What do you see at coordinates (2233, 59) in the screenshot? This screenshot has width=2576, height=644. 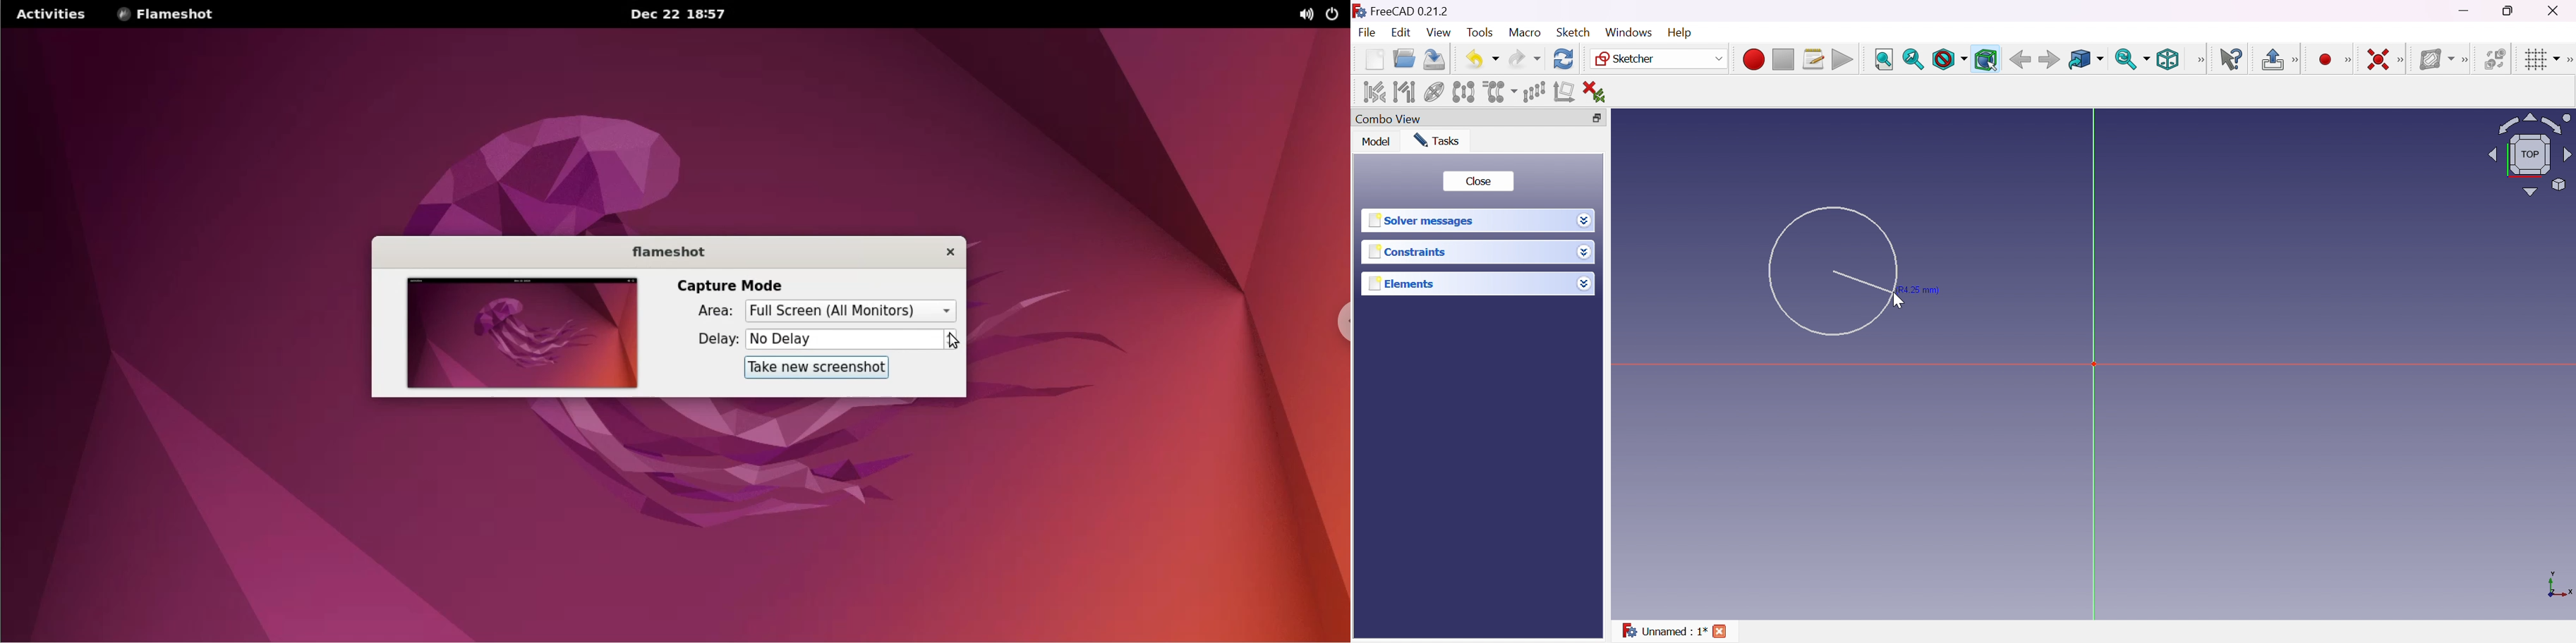 I see `What's this?` at bounding box center [2233, 59].